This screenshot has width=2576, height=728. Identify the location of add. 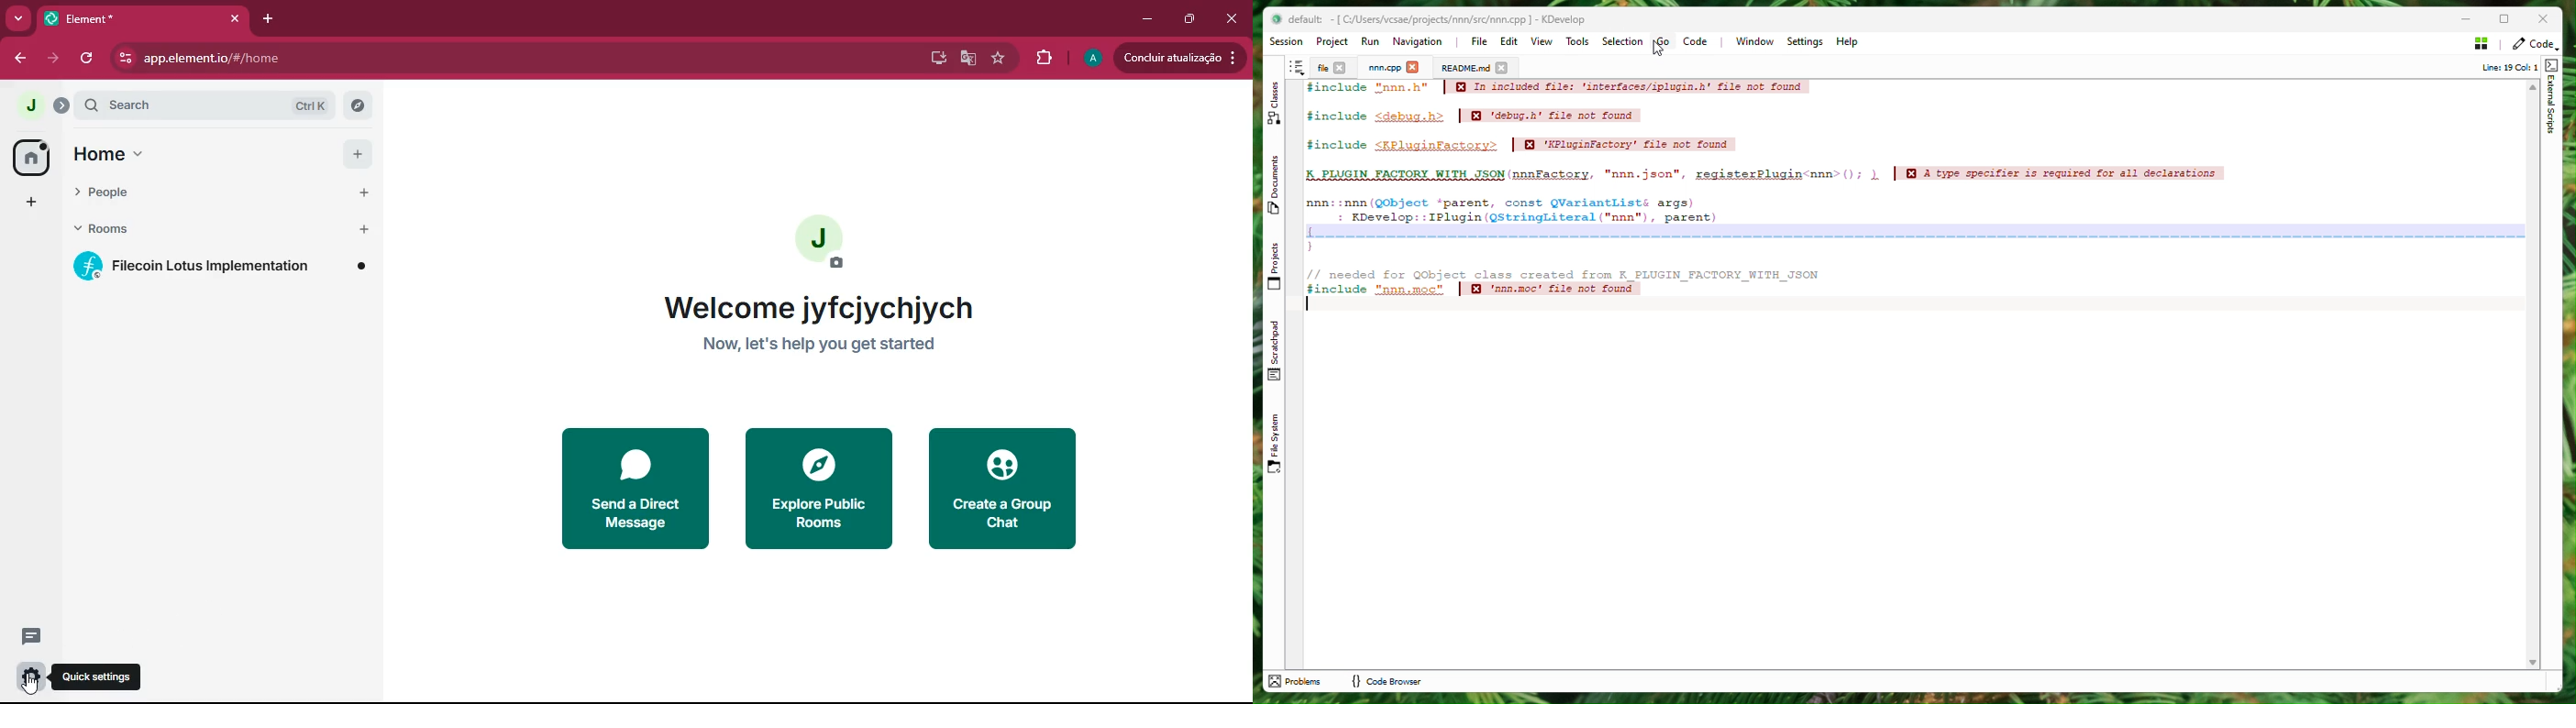
(31, 204).